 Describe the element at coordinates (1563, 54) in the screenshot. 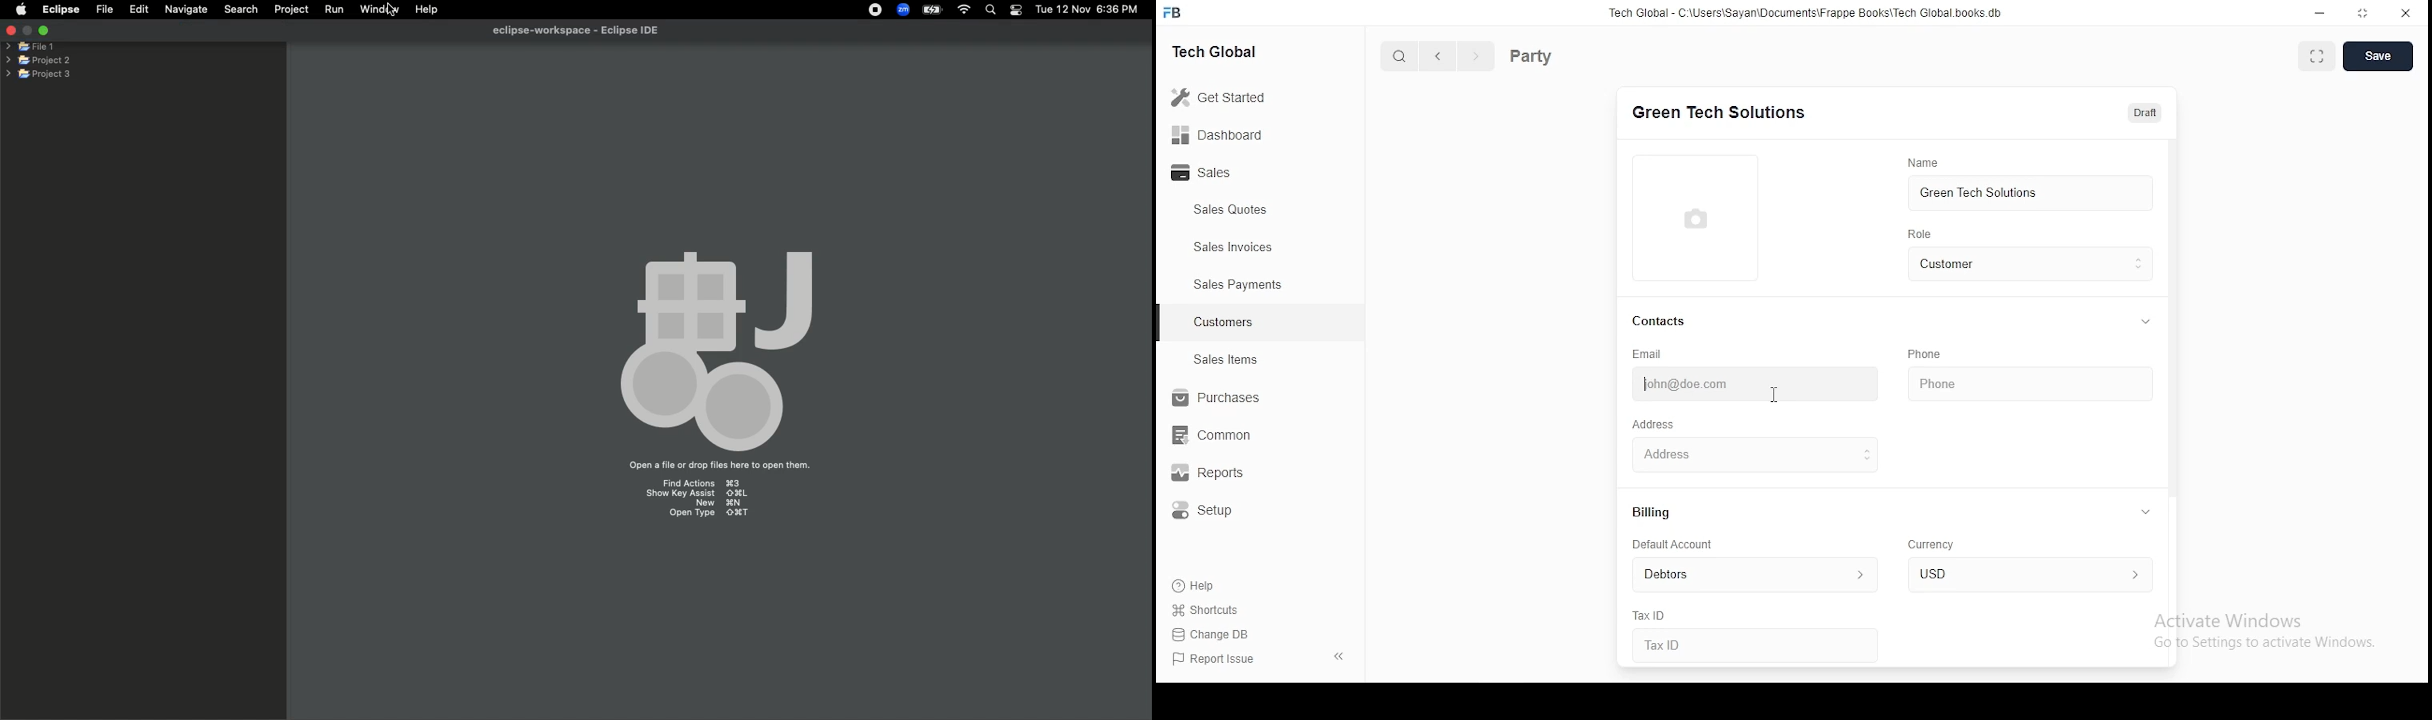

I see `party` at that location.